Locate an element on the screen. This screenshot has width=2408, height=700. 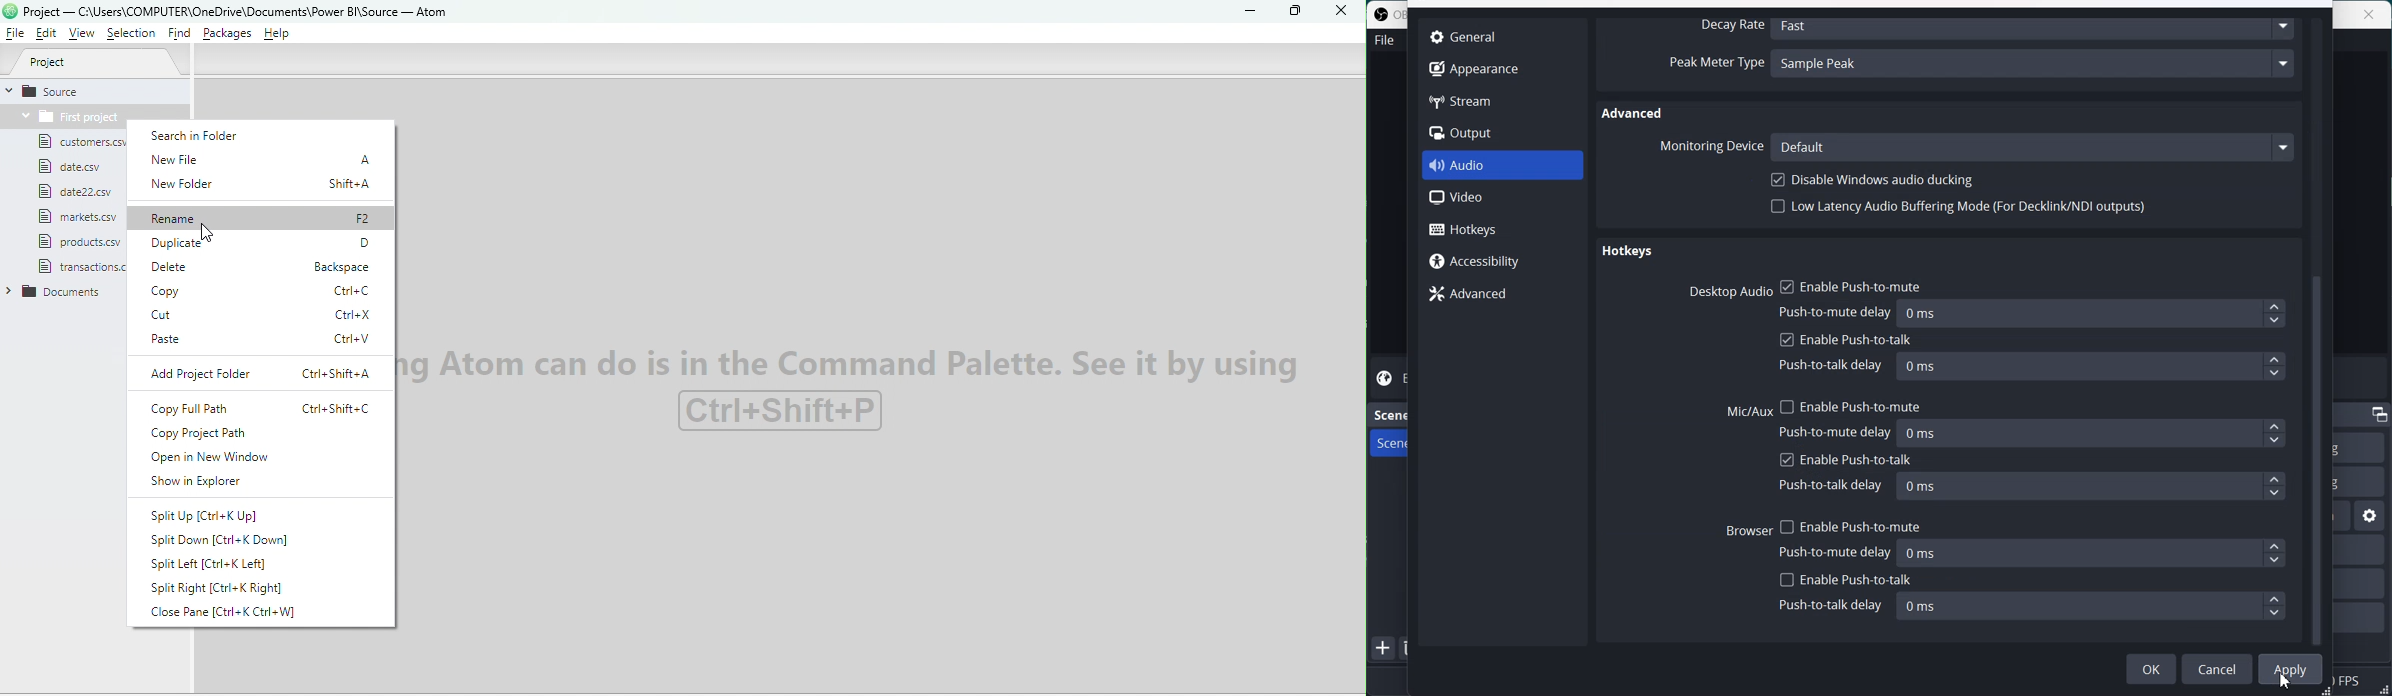
Default is located at coordinates (2033, 146).